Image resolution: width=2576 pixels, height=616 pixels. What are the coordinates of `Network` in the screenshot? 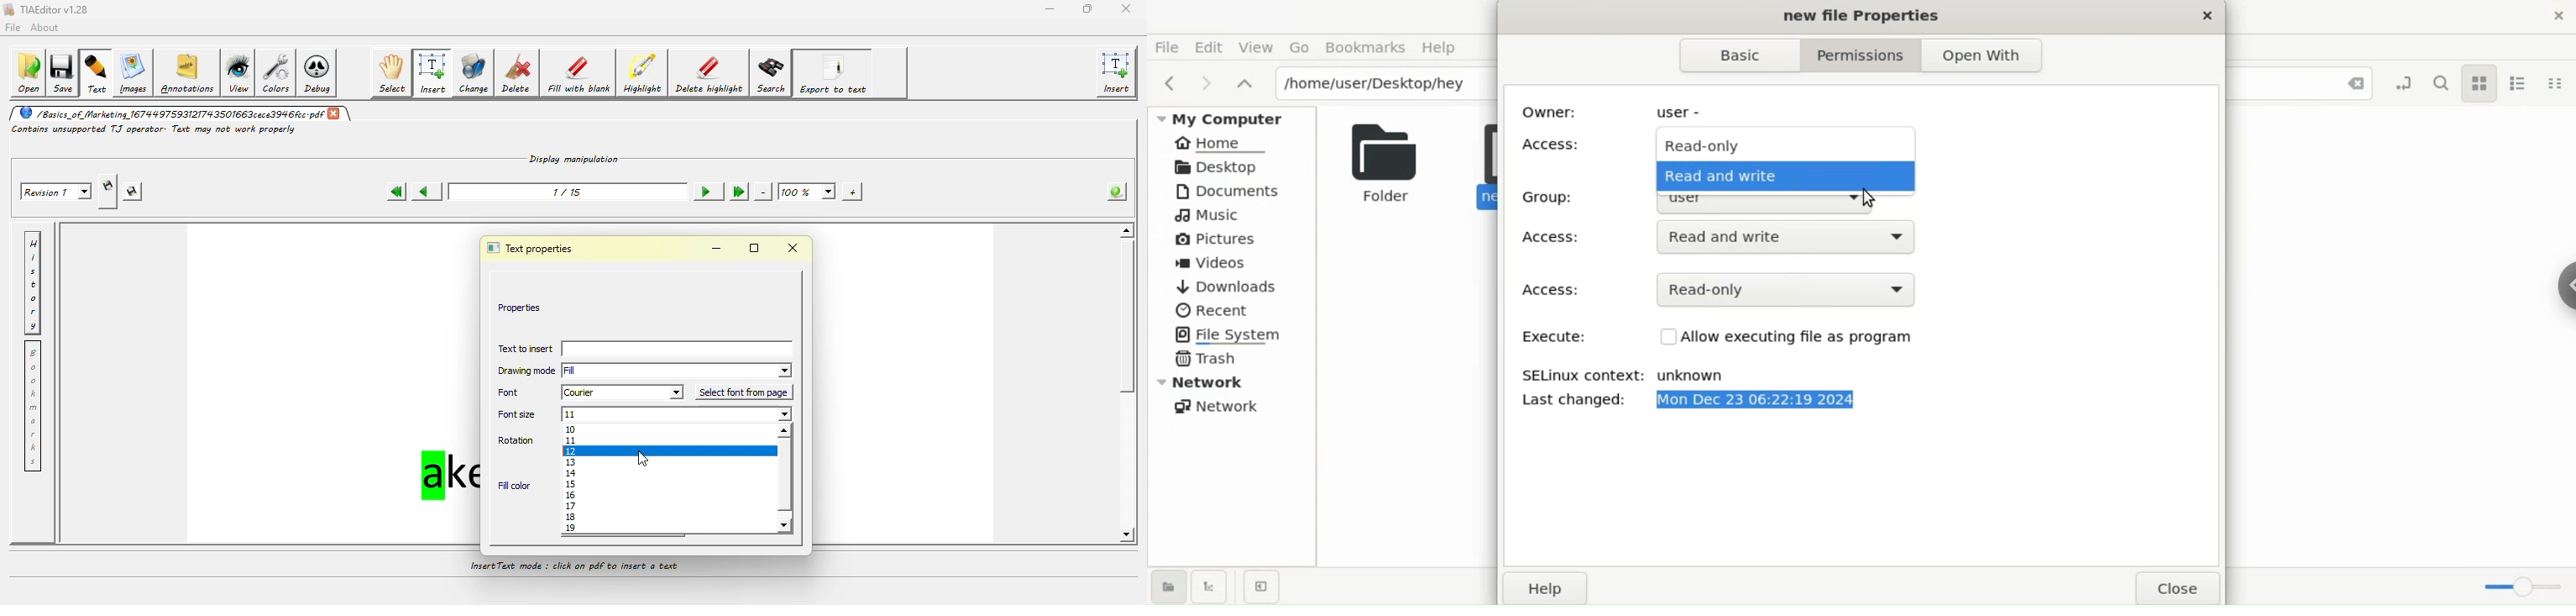 It's located at (1222, 406).